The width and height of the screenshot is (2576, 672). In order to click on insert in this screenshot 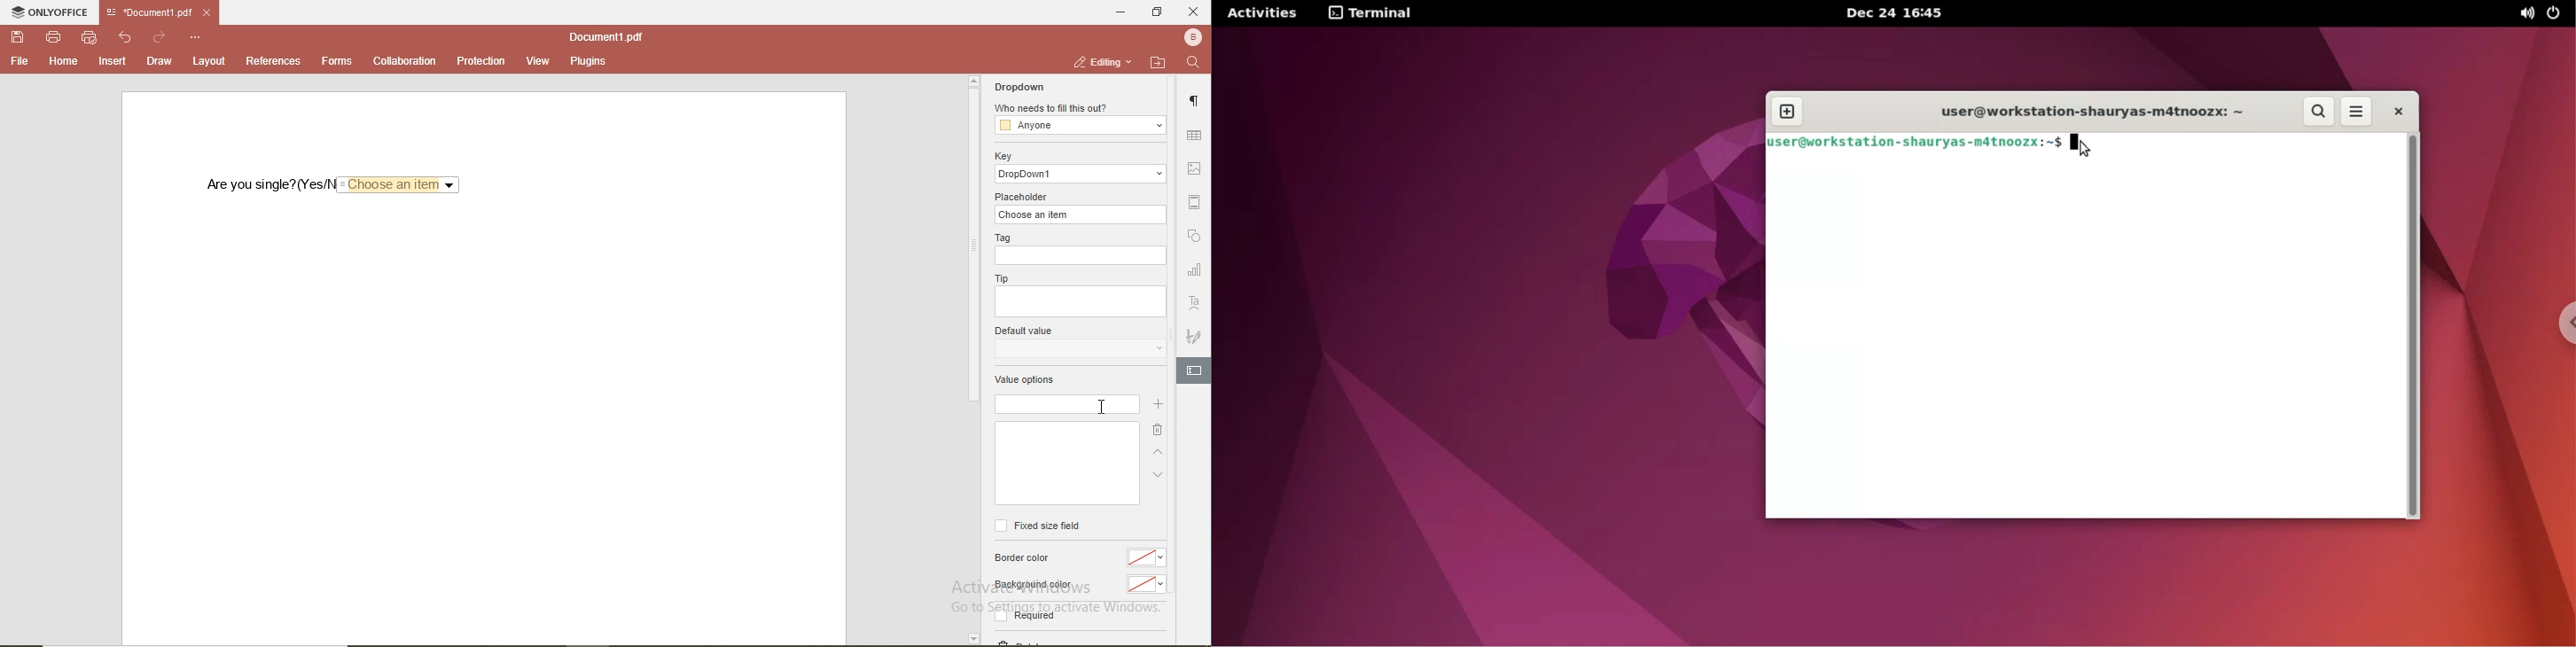, I will do `click(113, 63)`.